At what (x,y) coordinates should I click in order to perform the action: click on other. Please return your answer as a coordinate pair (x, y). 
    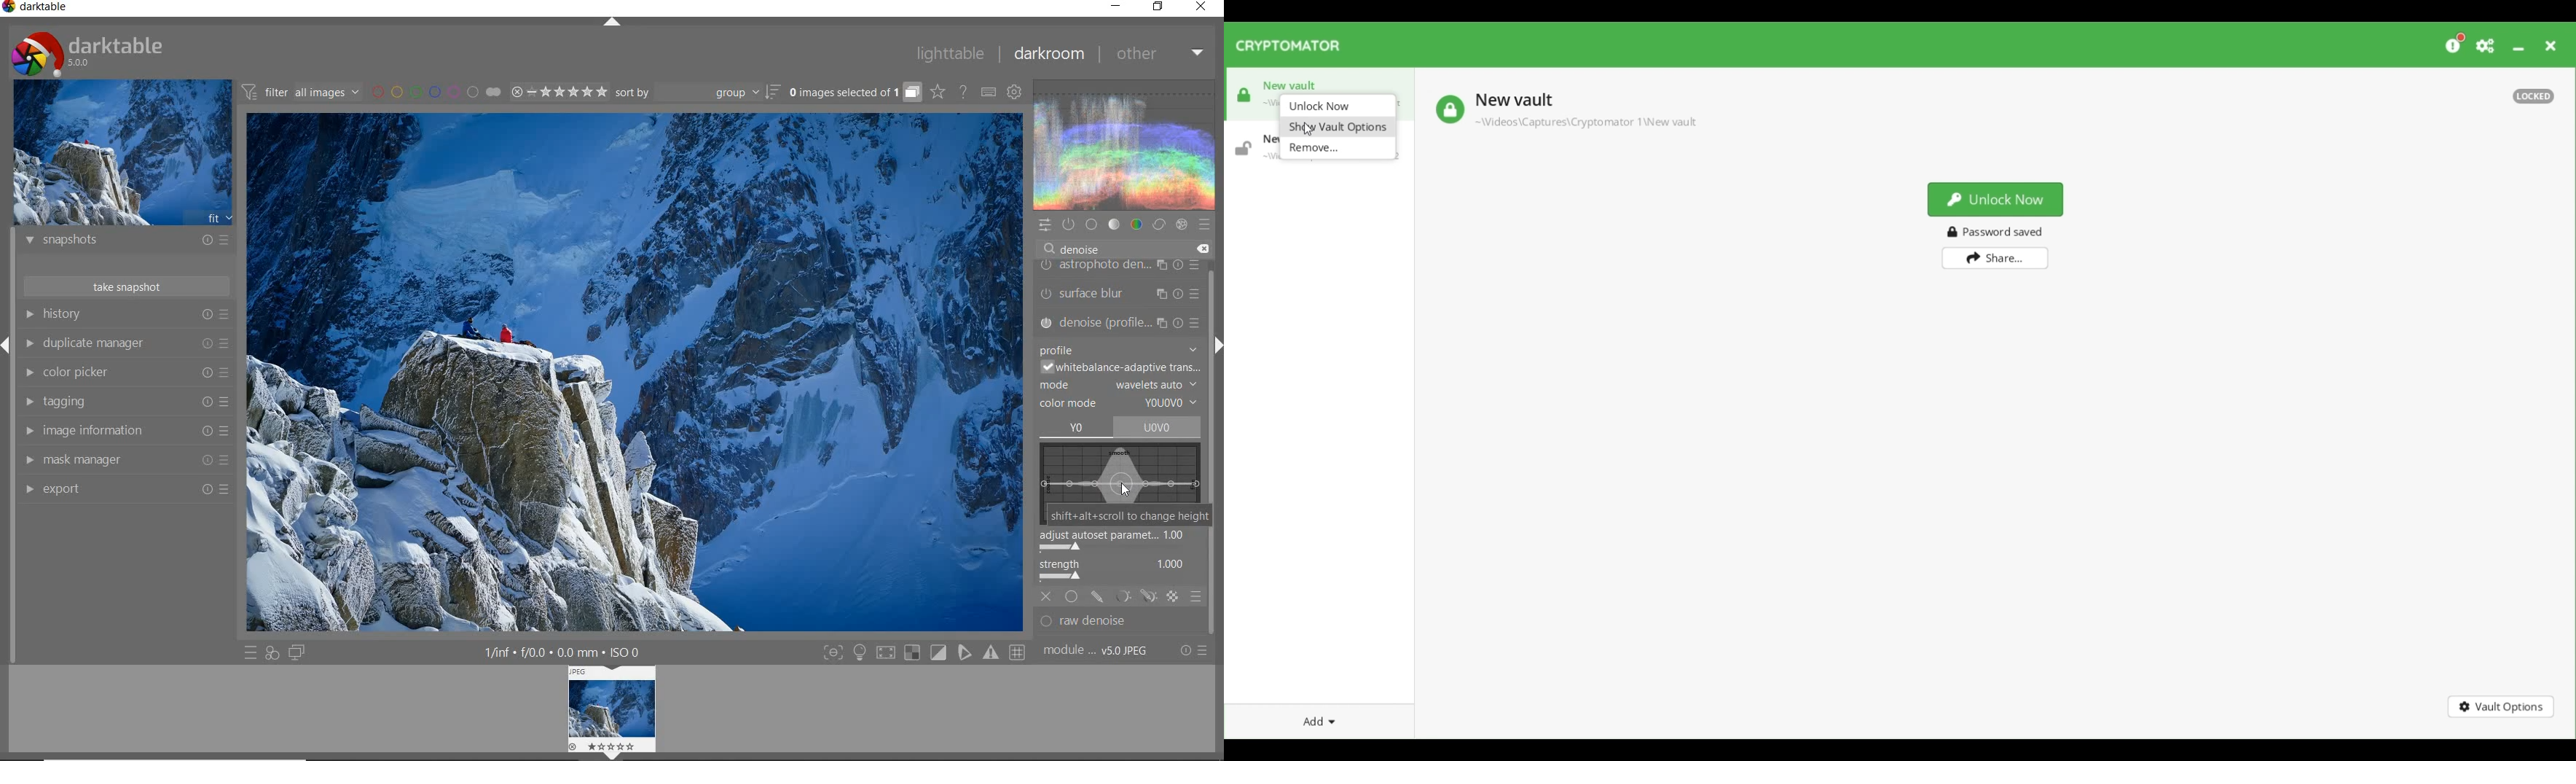
    Looking at the image, I should click on (1158, 54).